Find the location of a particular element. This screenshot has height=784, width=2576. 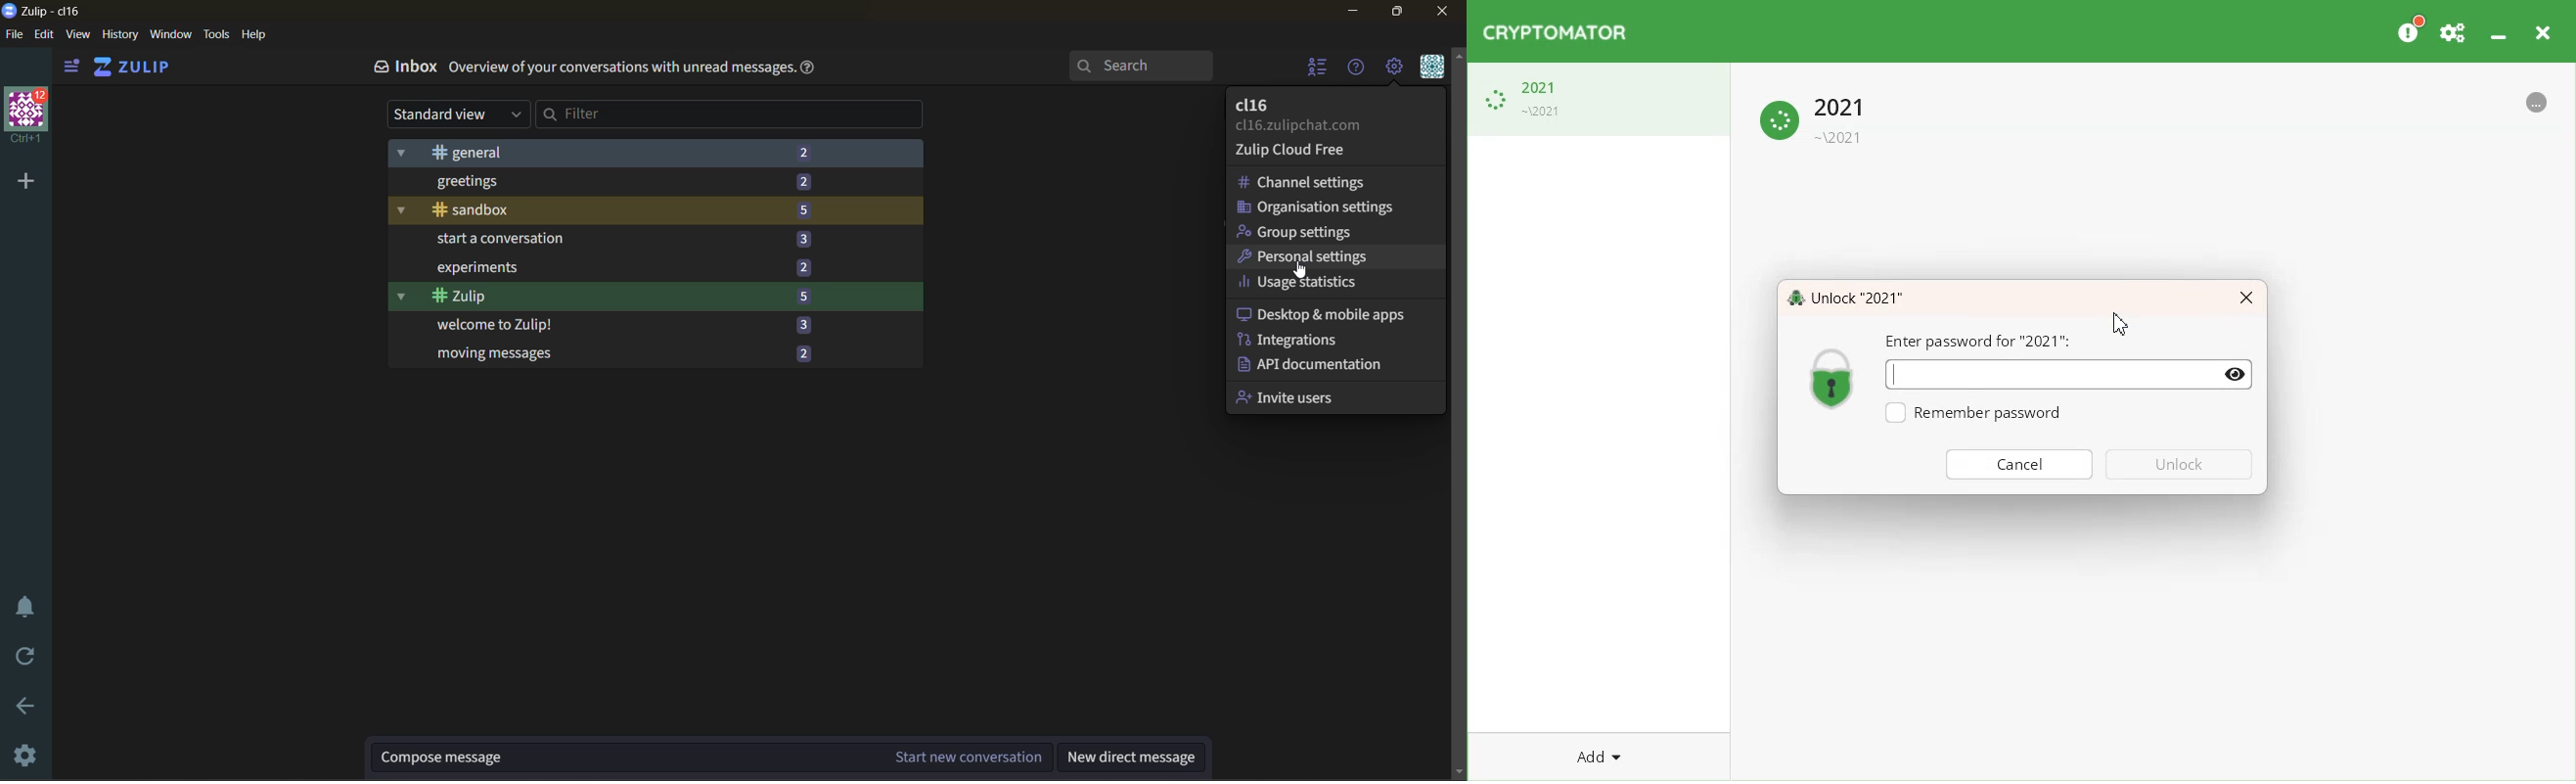

show left side bar is located at coordinates (71, 66).